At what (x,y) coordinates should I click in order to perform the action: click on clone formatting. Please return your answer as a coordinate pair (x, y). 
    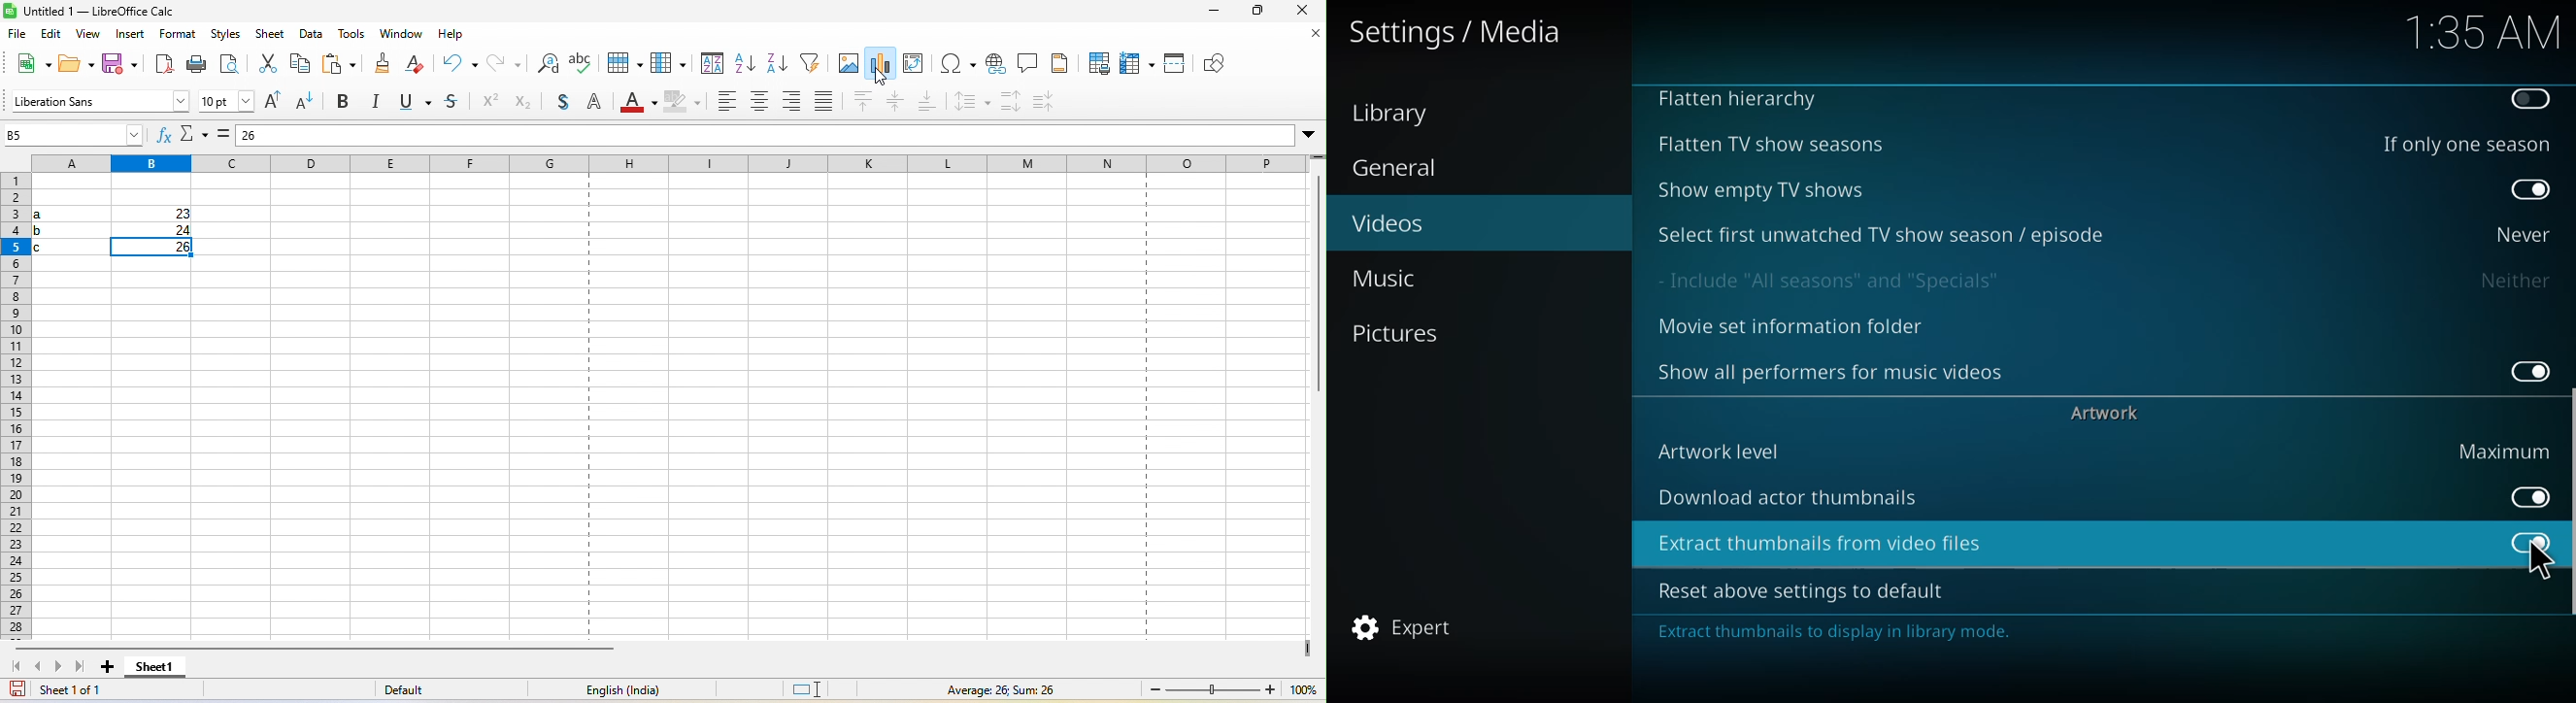
    Looking at the image, I should click on (384, 64).